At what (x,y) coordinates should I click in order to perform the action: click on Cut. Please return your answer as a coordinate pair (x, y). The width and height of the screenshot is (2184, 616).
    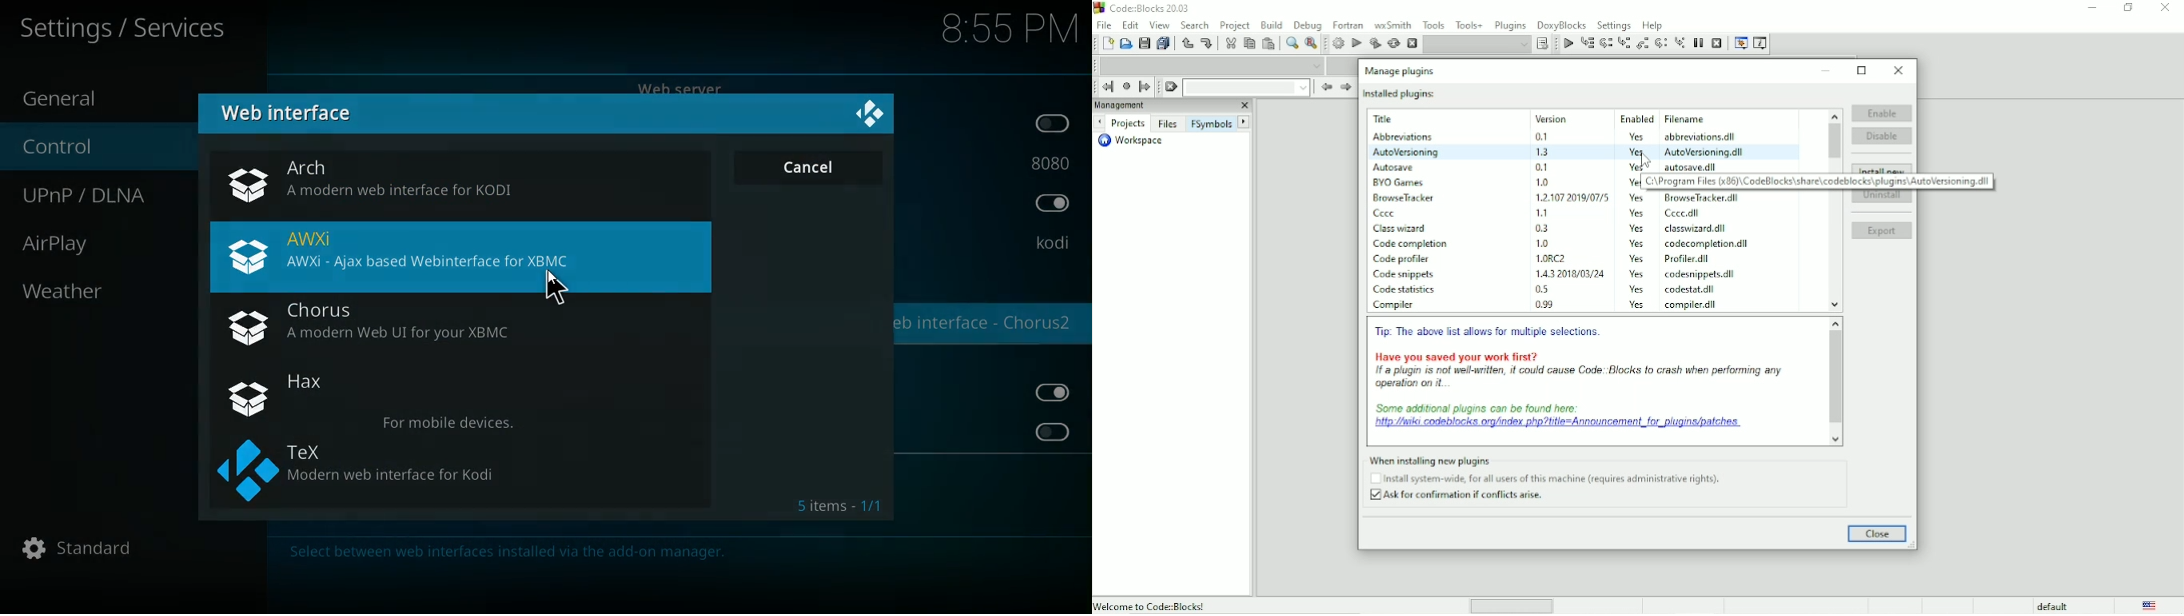
    Looking at the image, I should click on (1229, 43).